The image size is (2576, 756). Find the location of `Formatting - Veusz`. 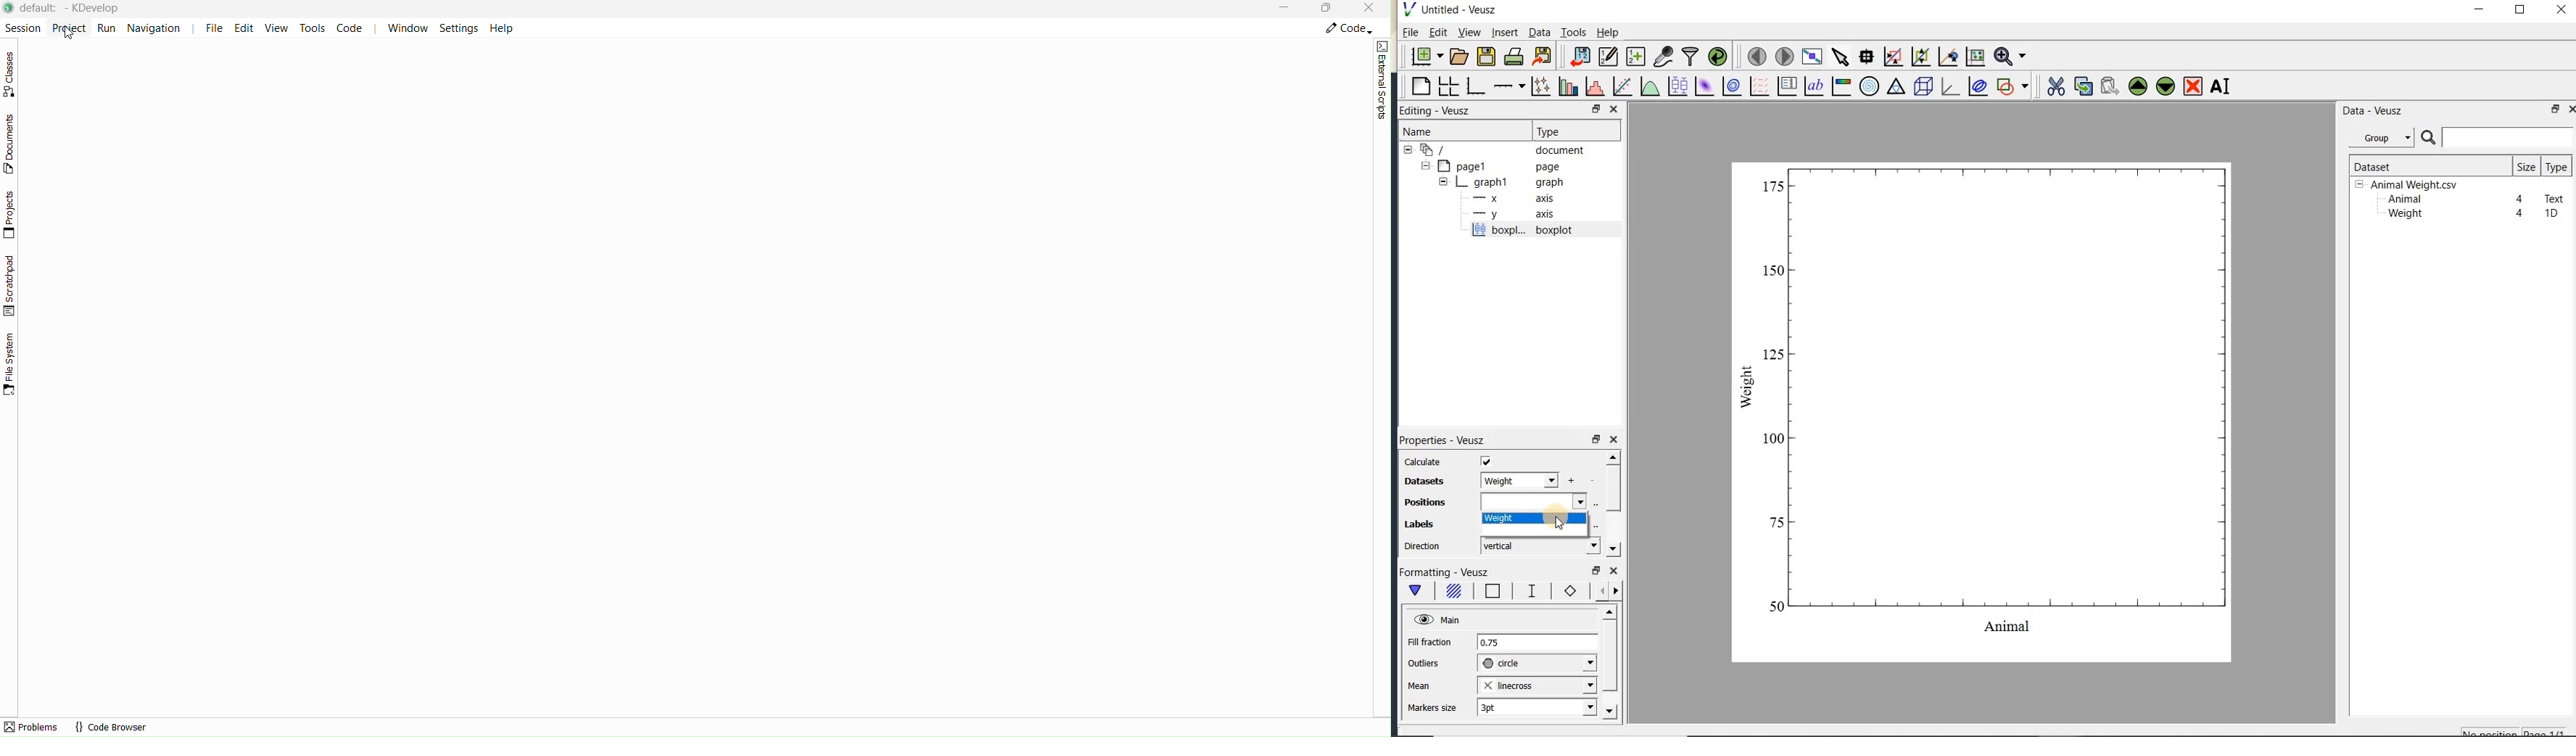

Formatting - Veusz is located at coordinates (1447, 573).